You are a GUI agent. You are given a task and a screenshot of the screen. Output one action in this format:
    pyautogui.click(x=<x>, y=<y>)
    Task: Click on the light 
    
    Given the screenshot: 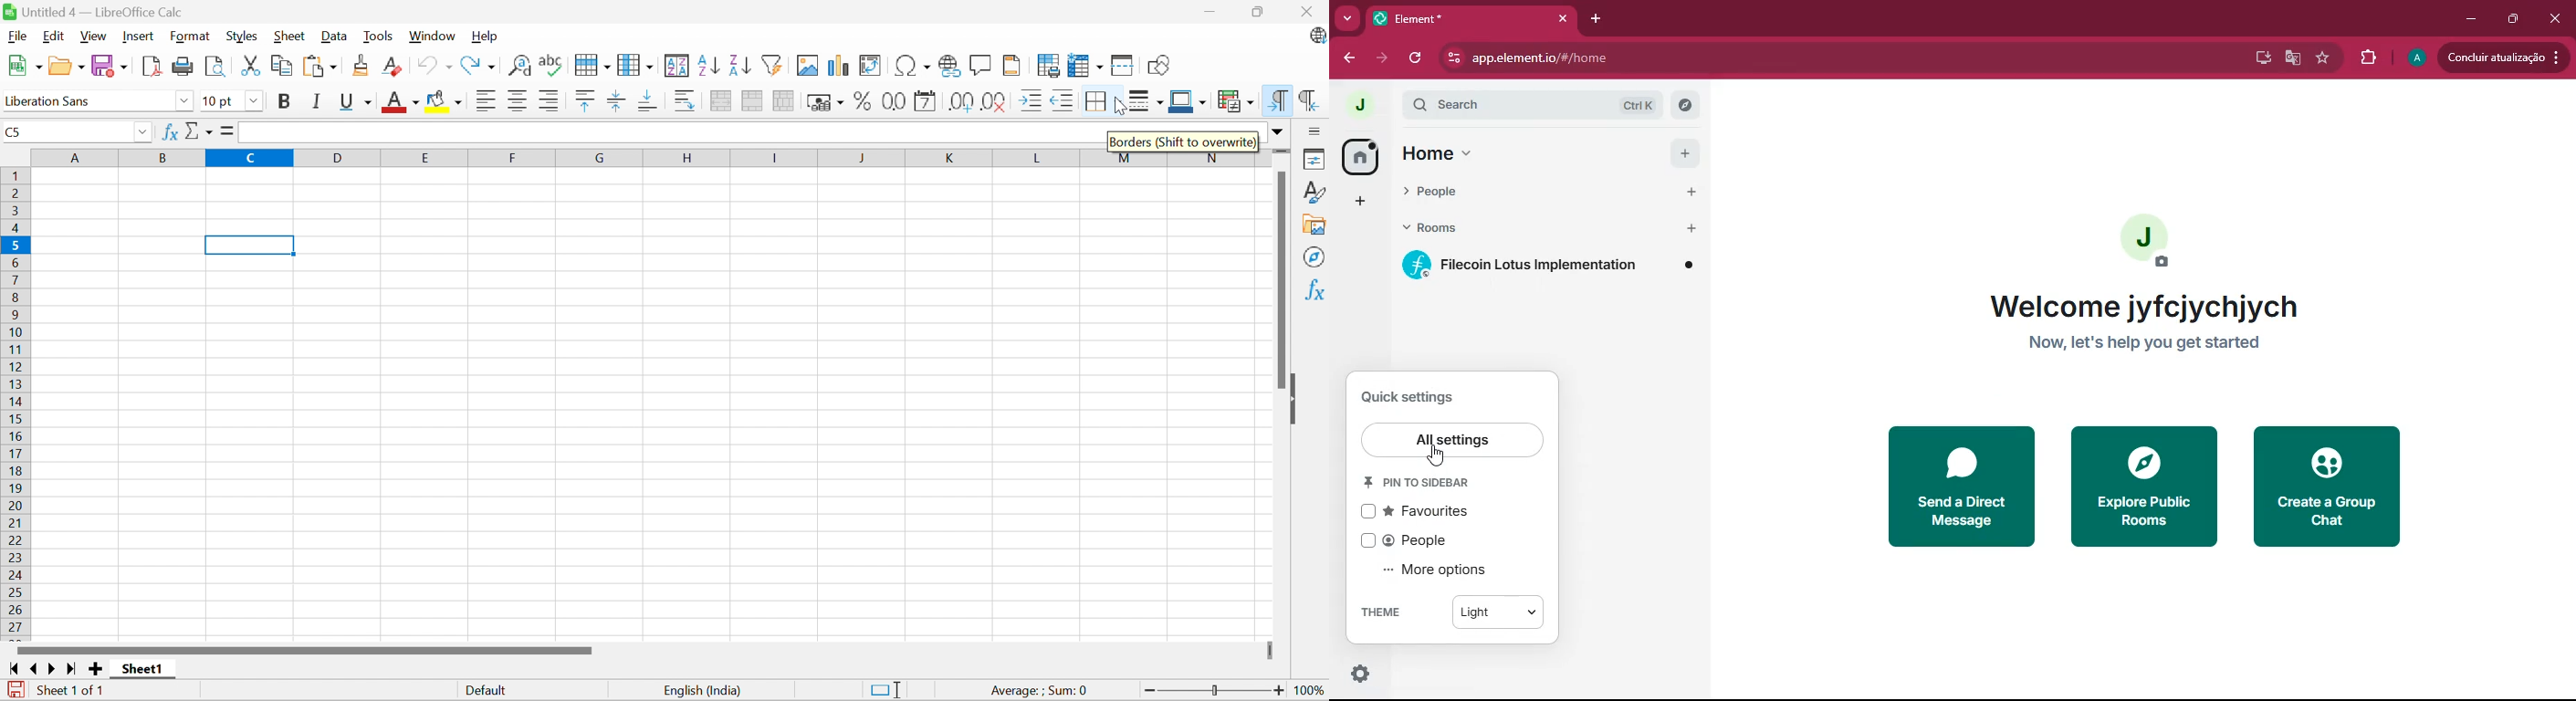 What is the action you would take?
    pyautogui.click(x=1504, y=614)
    